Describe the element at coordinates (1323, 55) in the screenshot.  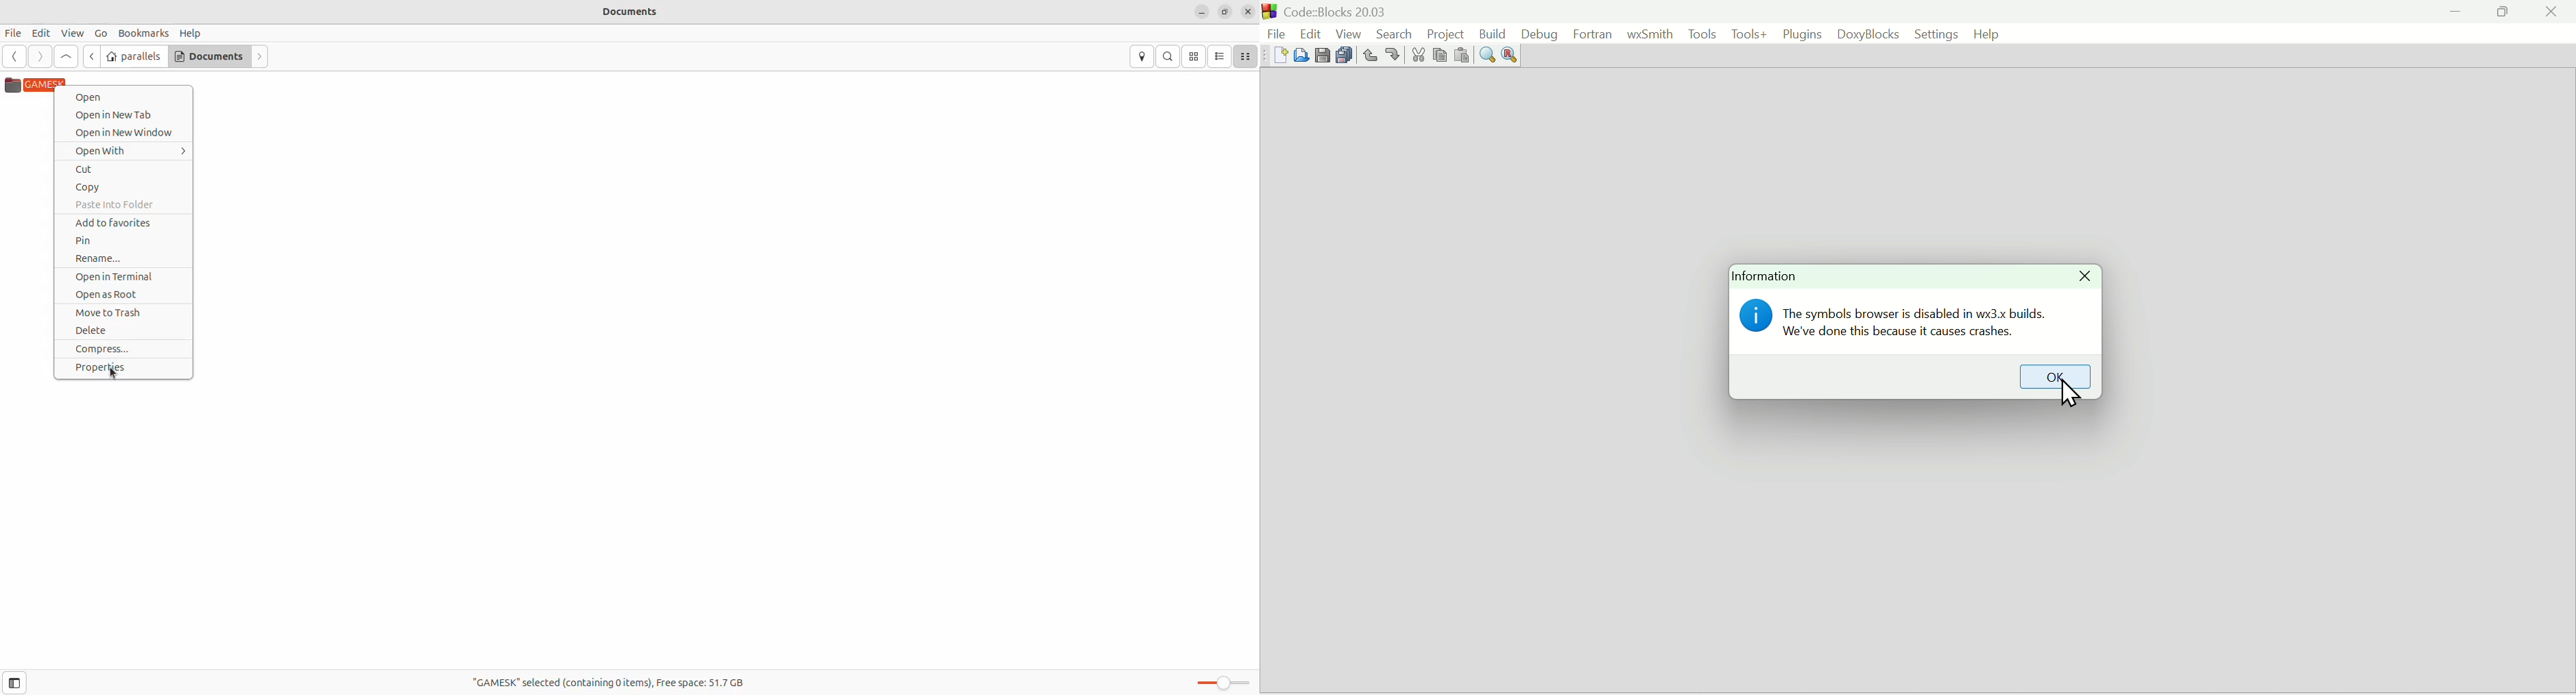
I see `Save` at that location.